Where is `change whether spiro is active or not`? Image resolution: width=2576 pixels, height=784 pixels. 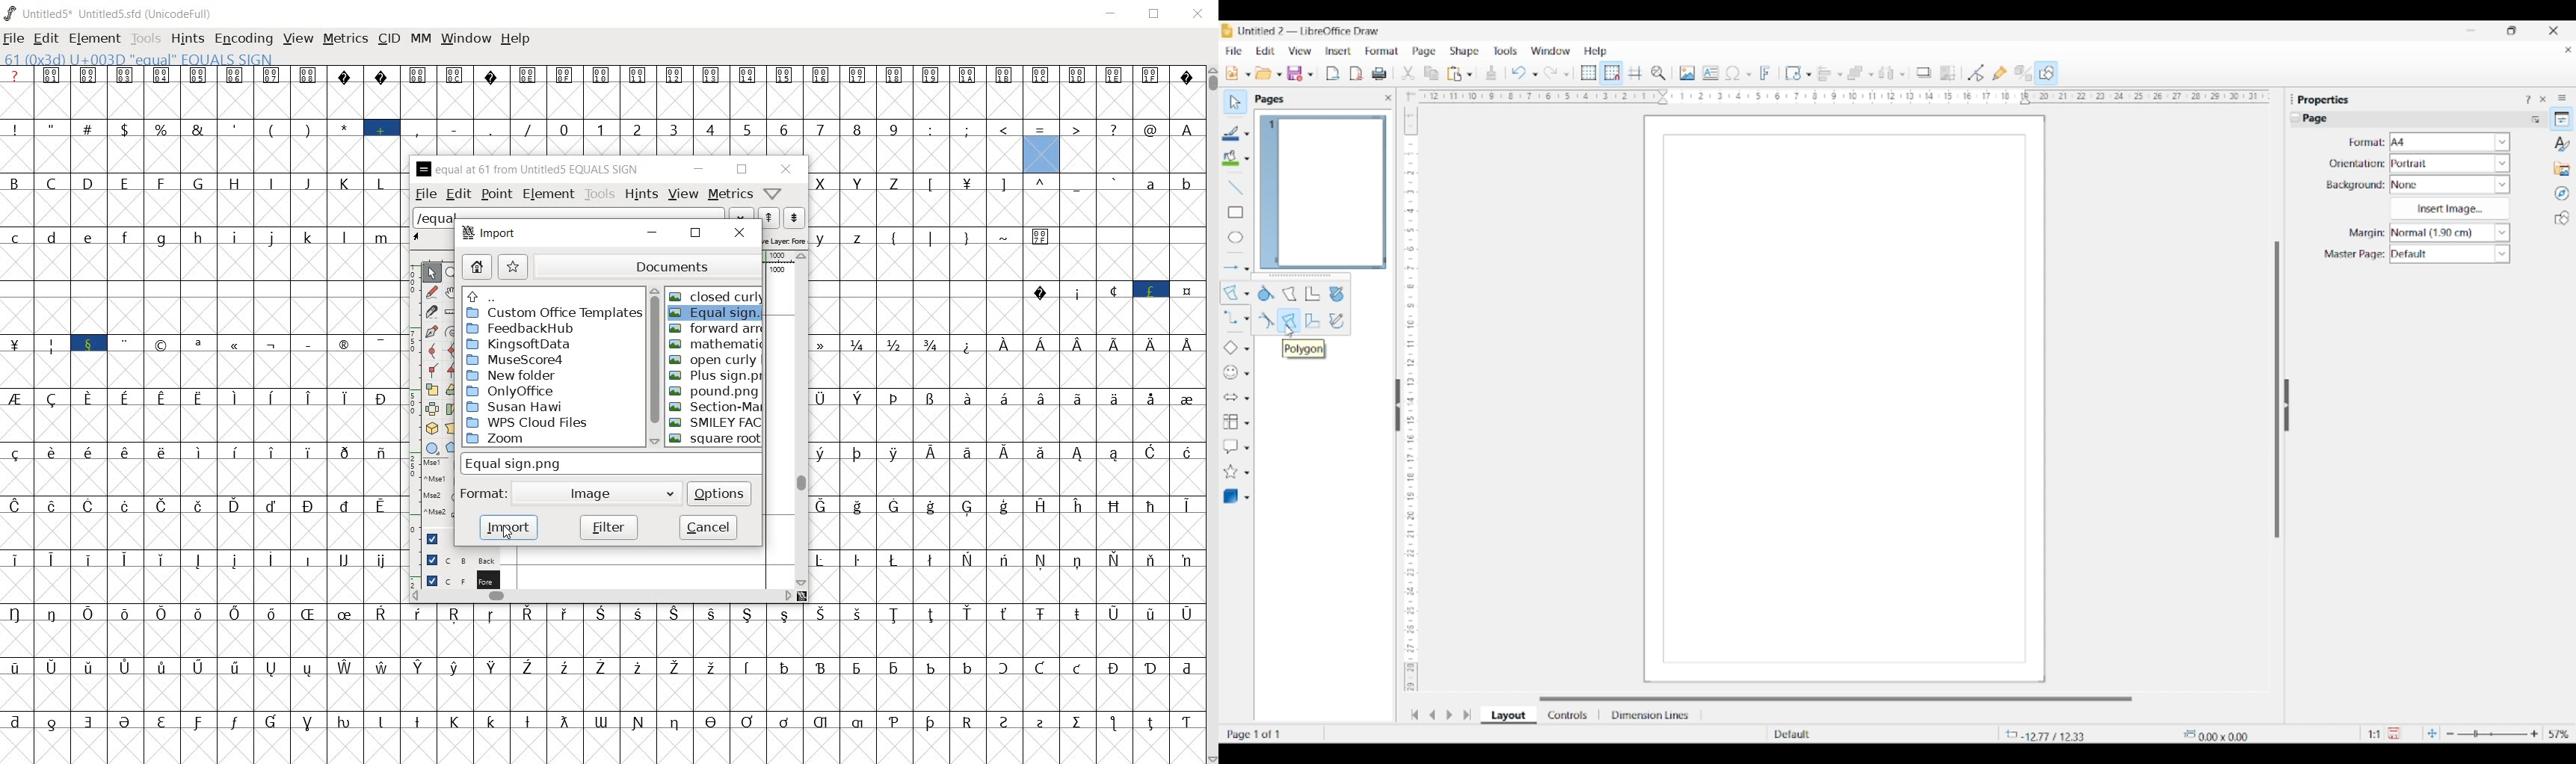
change whether spiro is active or not is located at coordinates (452, 331).